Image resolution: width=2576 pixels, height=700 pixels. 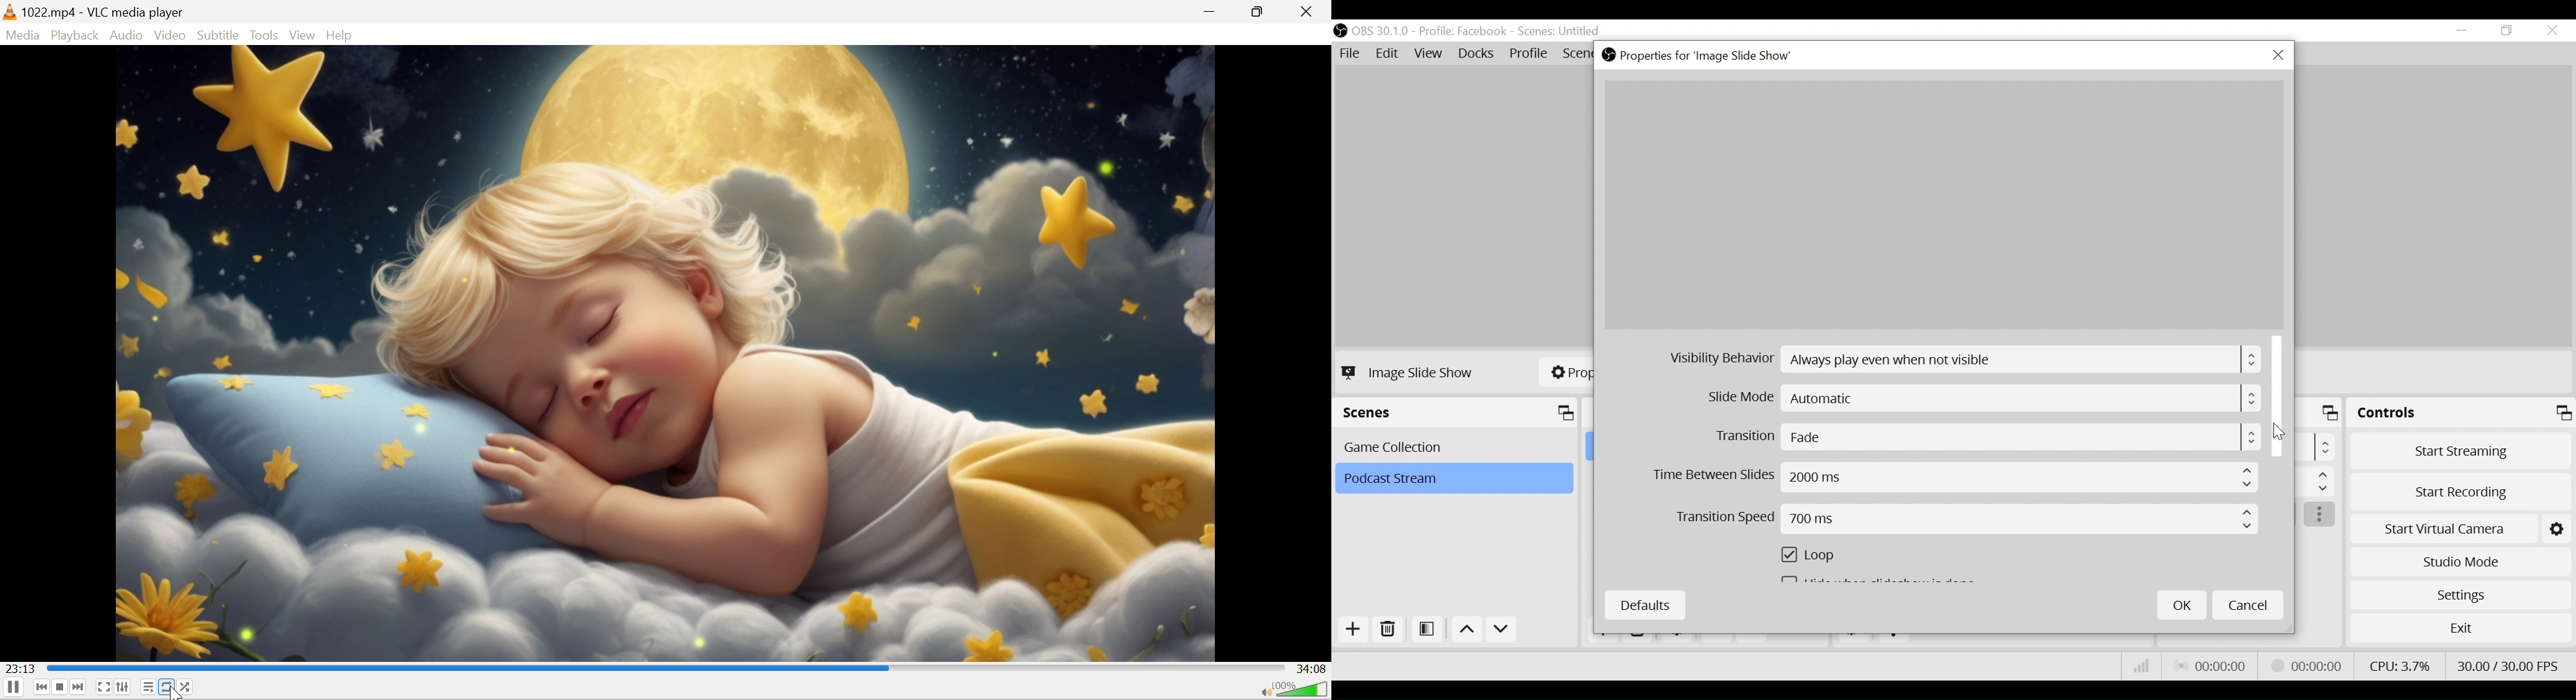 I want to click on Media, so click(x=22, y=35).